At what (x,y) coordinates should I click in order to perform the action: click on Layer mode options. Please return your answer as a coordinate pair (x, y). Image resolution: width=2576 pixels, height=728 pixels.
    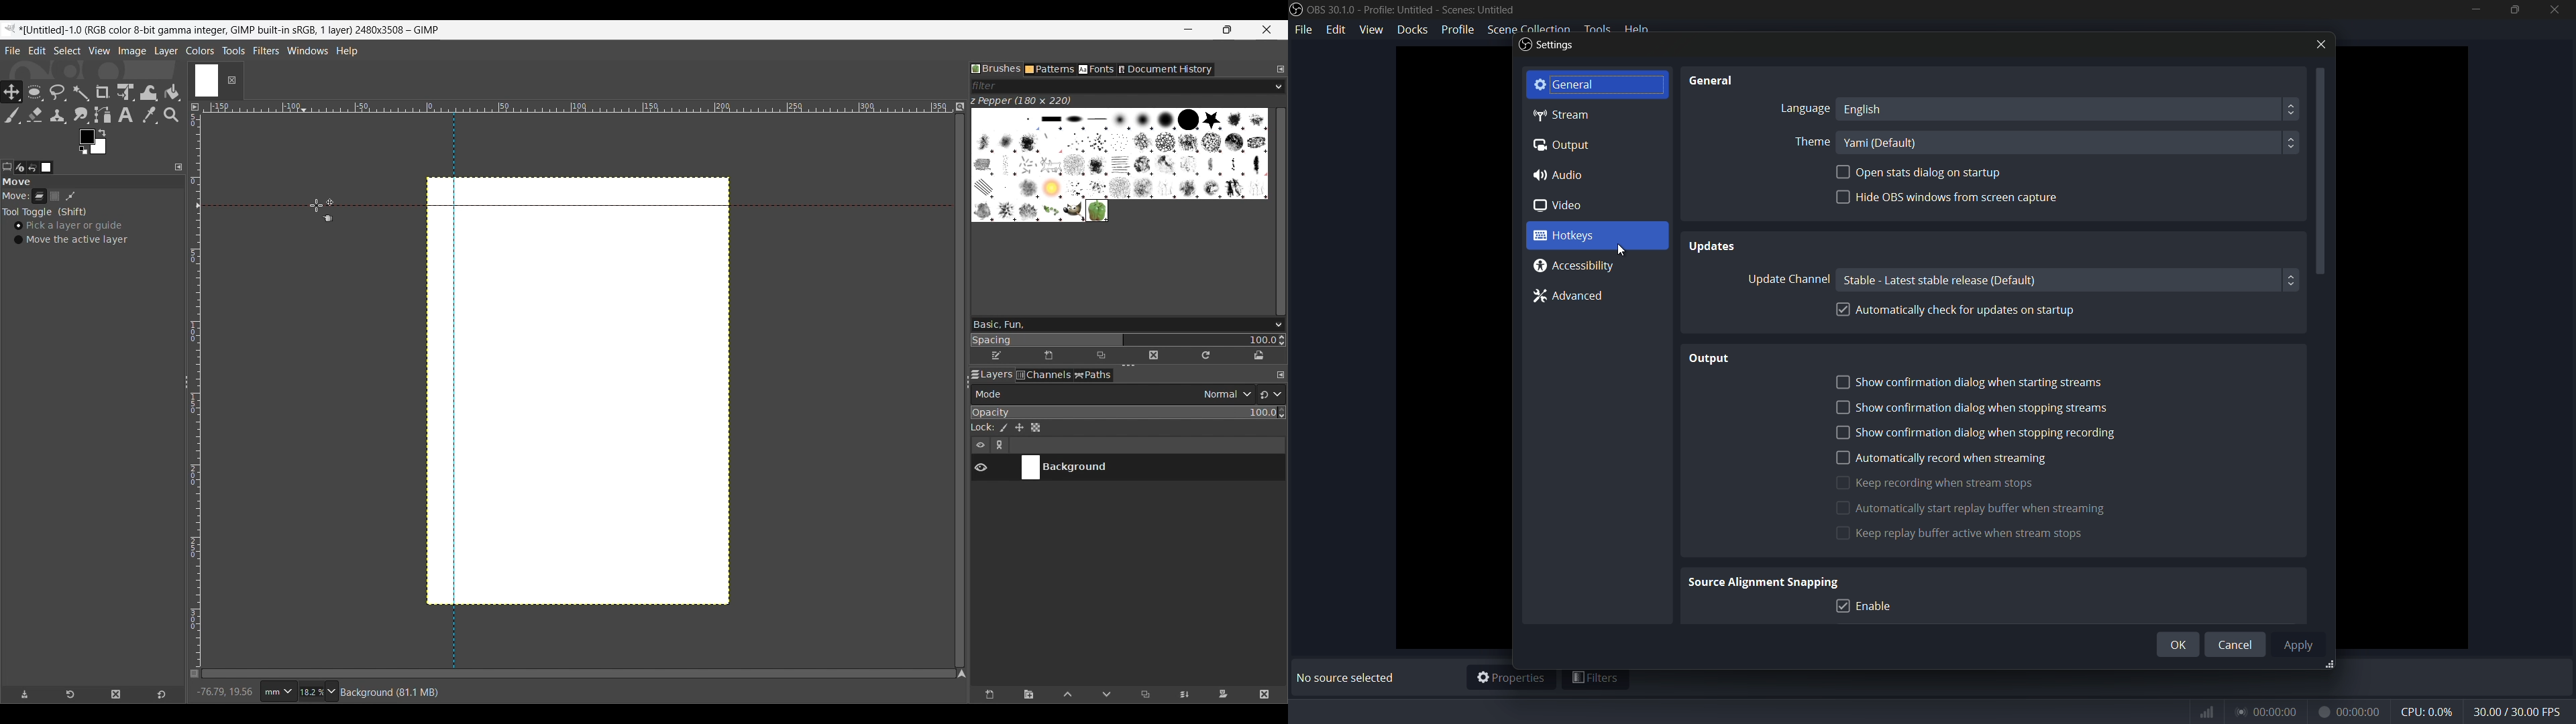
    Looking at the image, I should click on (1112, 394).